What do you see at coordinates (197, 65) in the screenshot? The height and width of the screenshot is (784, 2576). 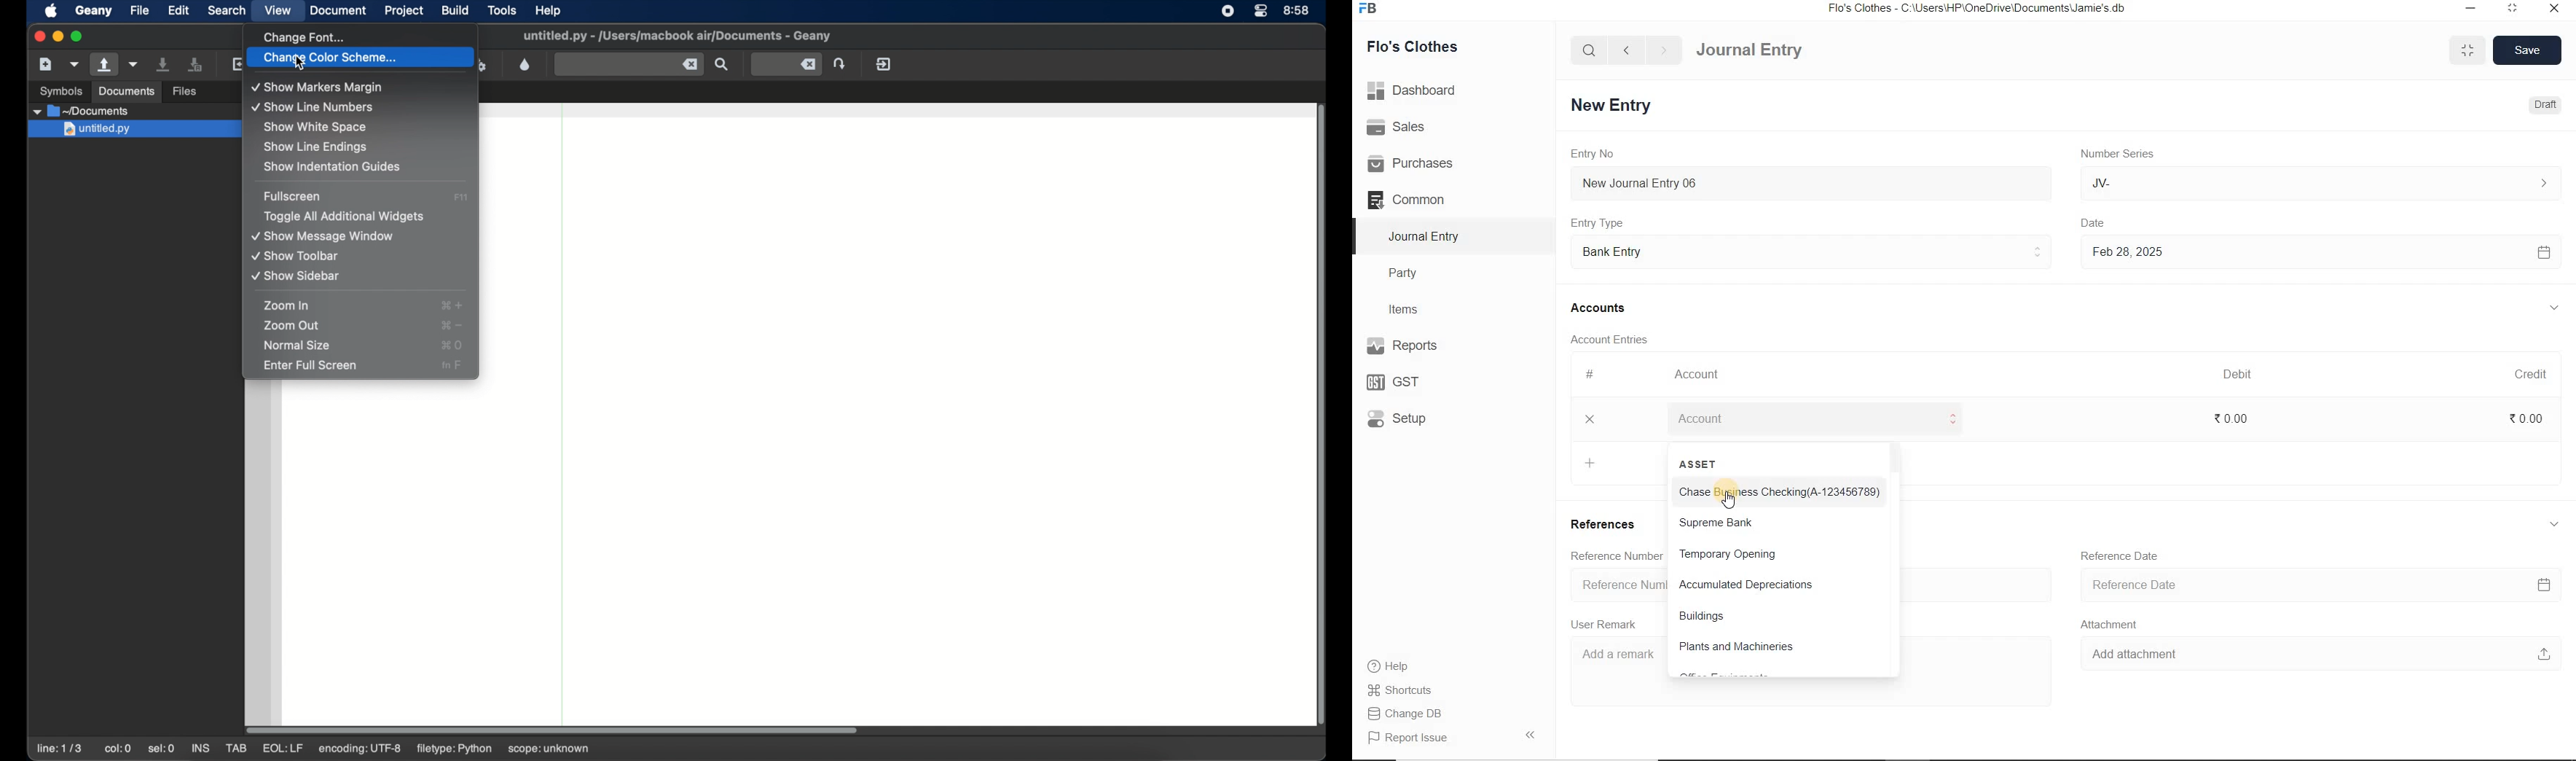 I see `save all open files` at bounding box center [197, 65].